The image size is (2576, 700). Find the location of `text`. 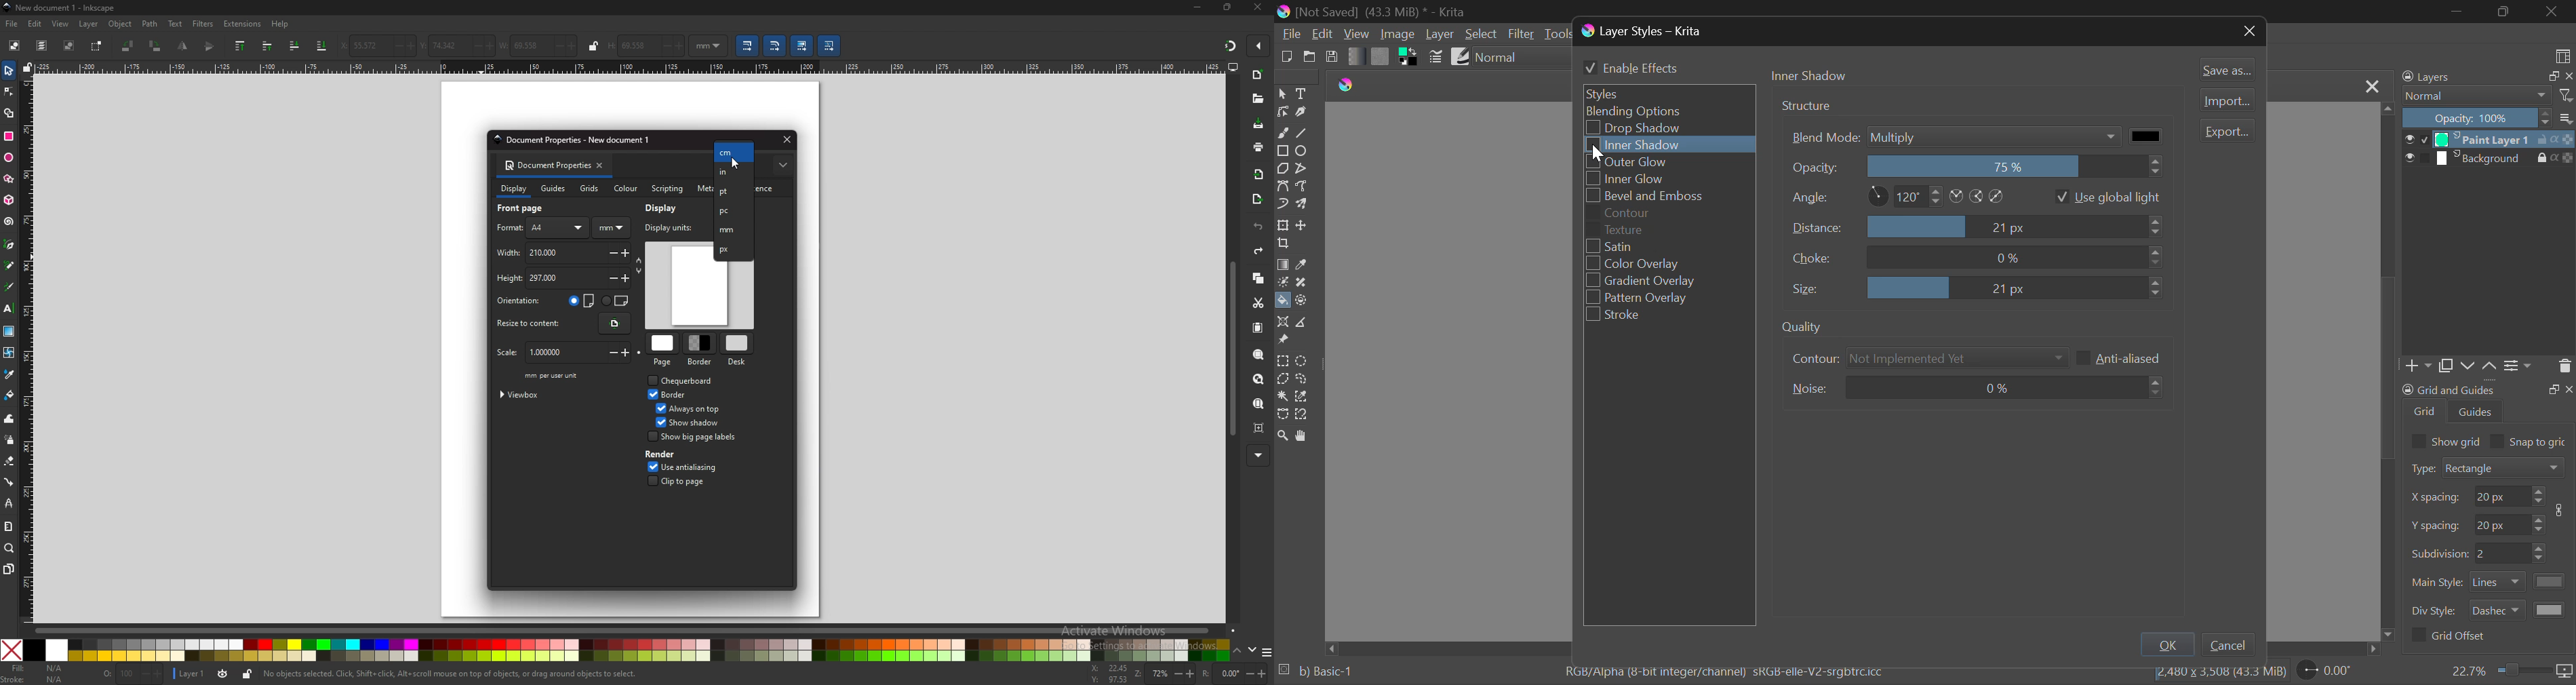

text is located at coordinates (9, 307).